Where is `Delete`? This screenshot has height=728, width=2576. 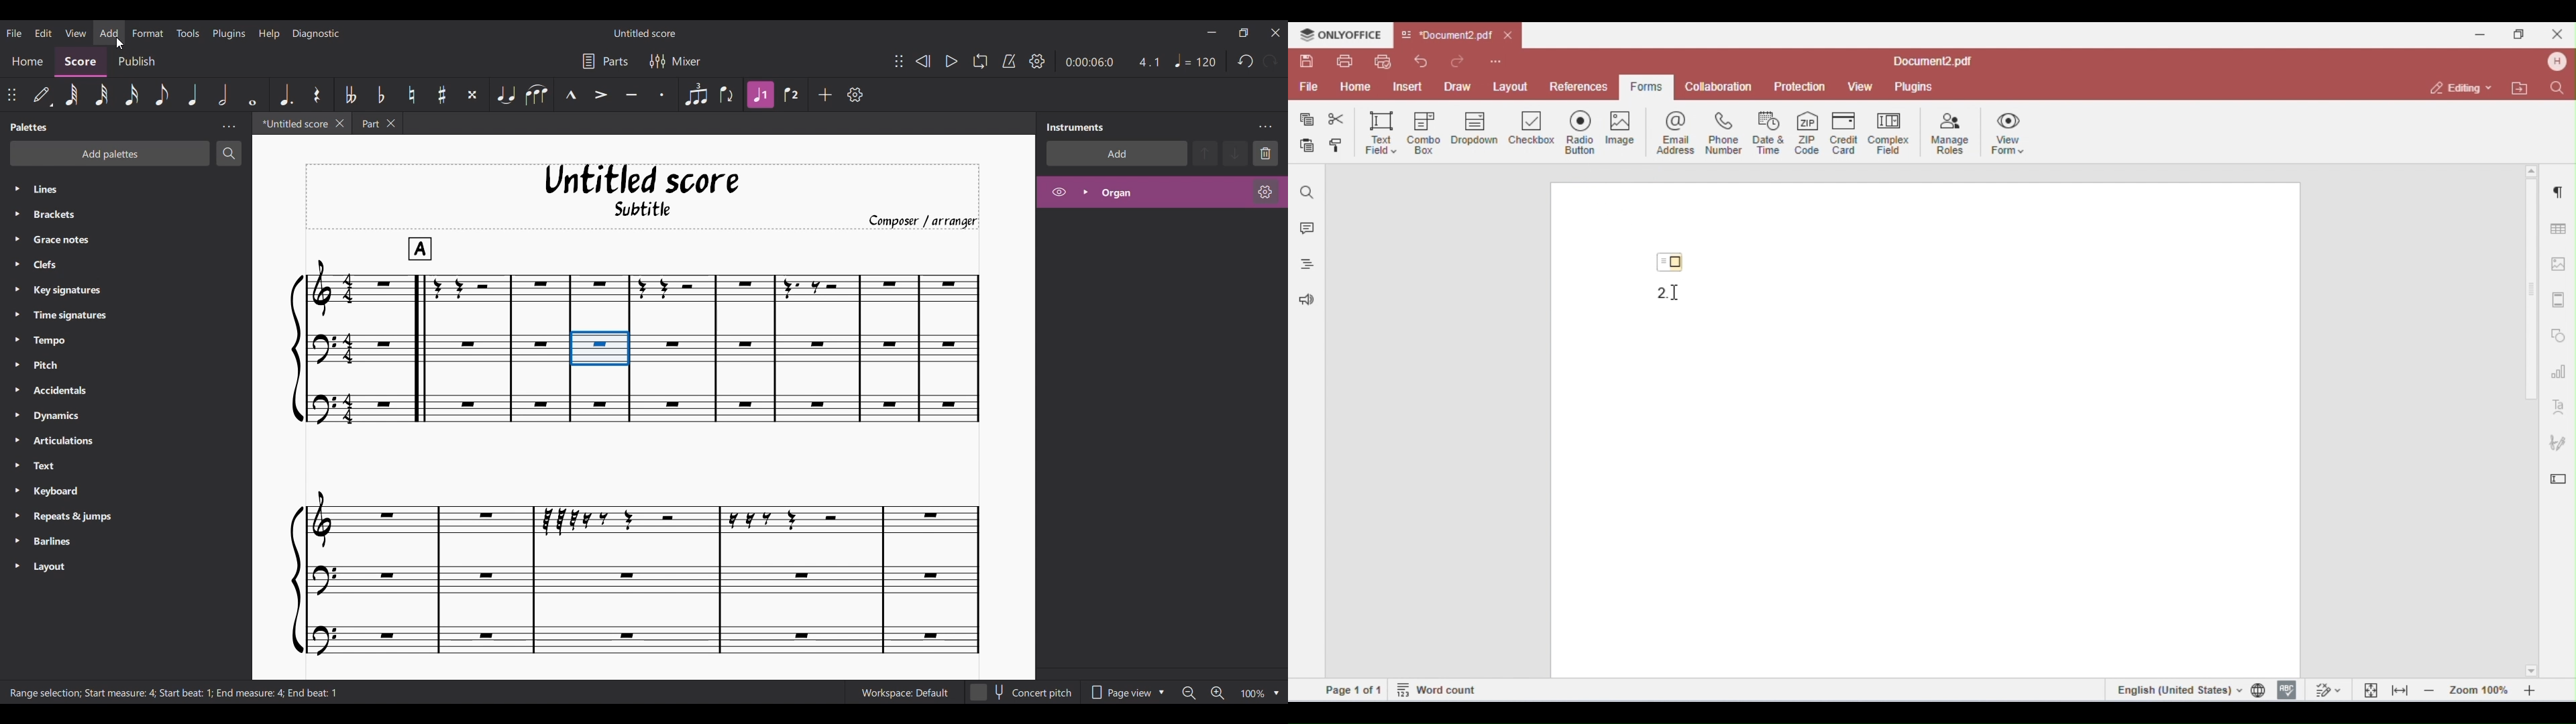 Delete is located at coordinates (1266, 153).